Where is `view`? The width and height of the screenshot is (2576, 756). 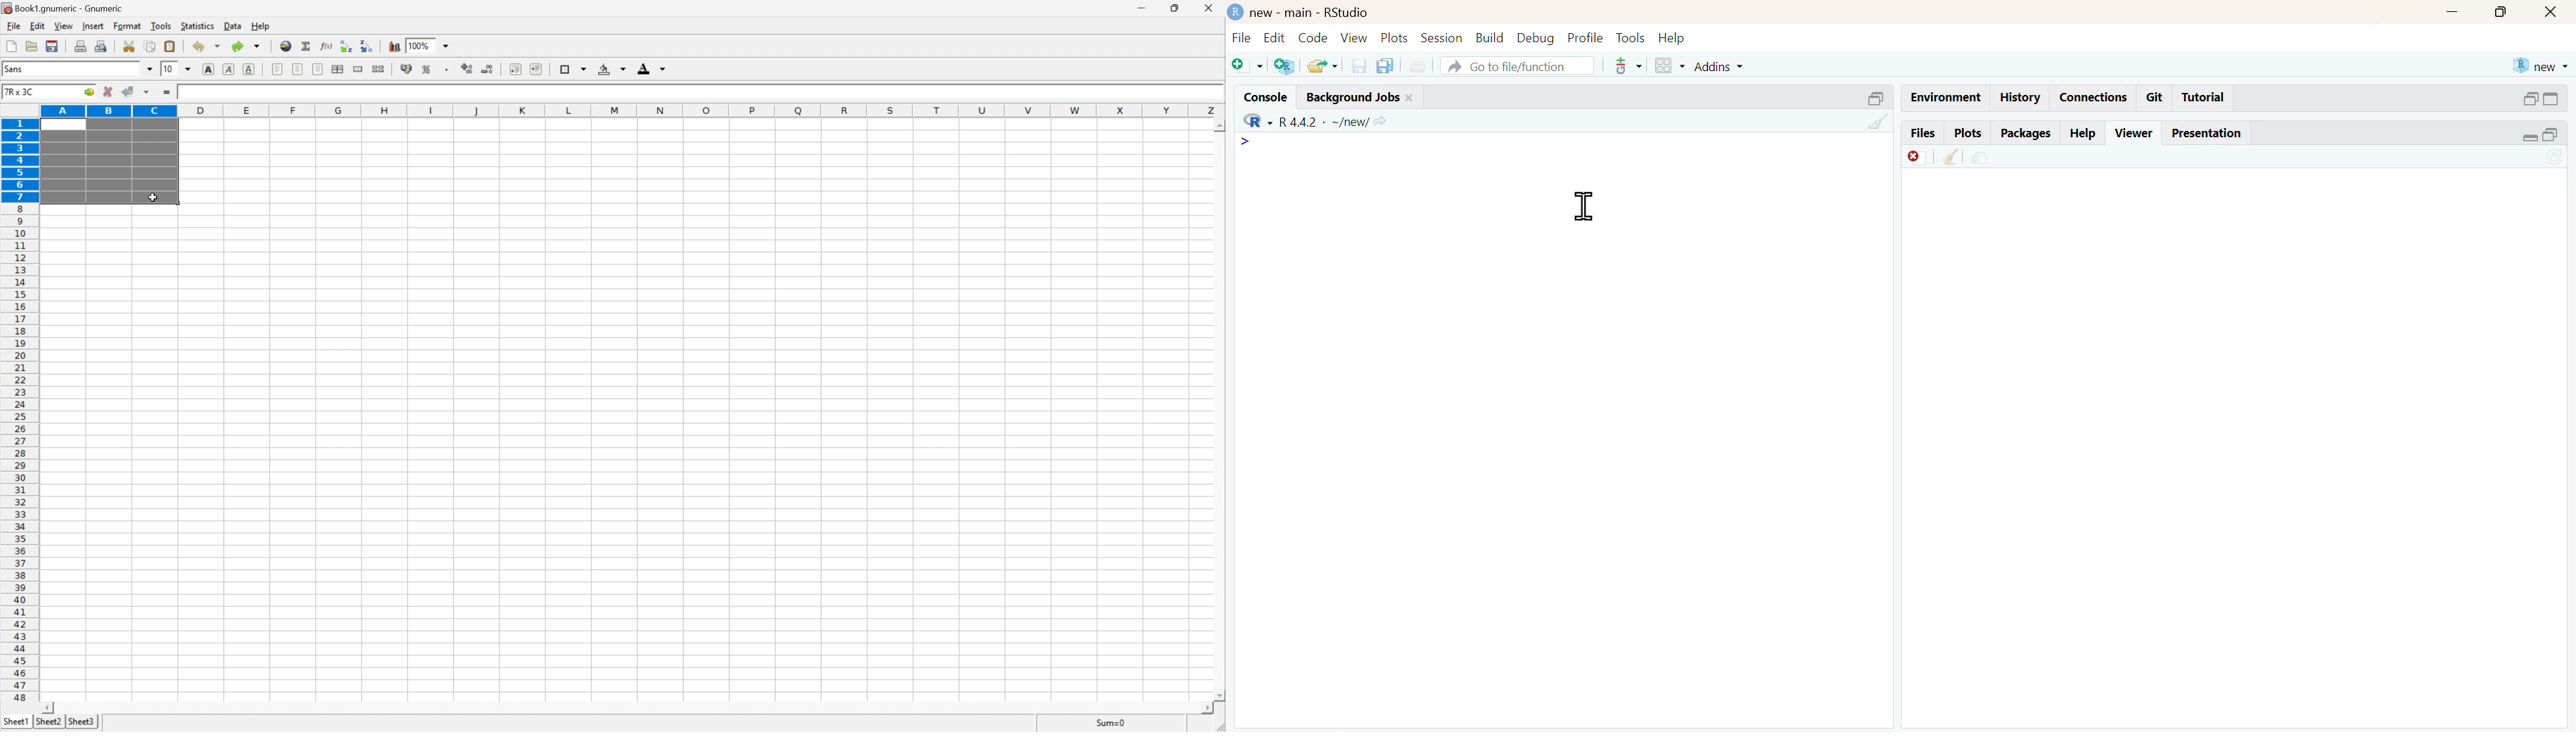 view is located at coordinates (62, 27).